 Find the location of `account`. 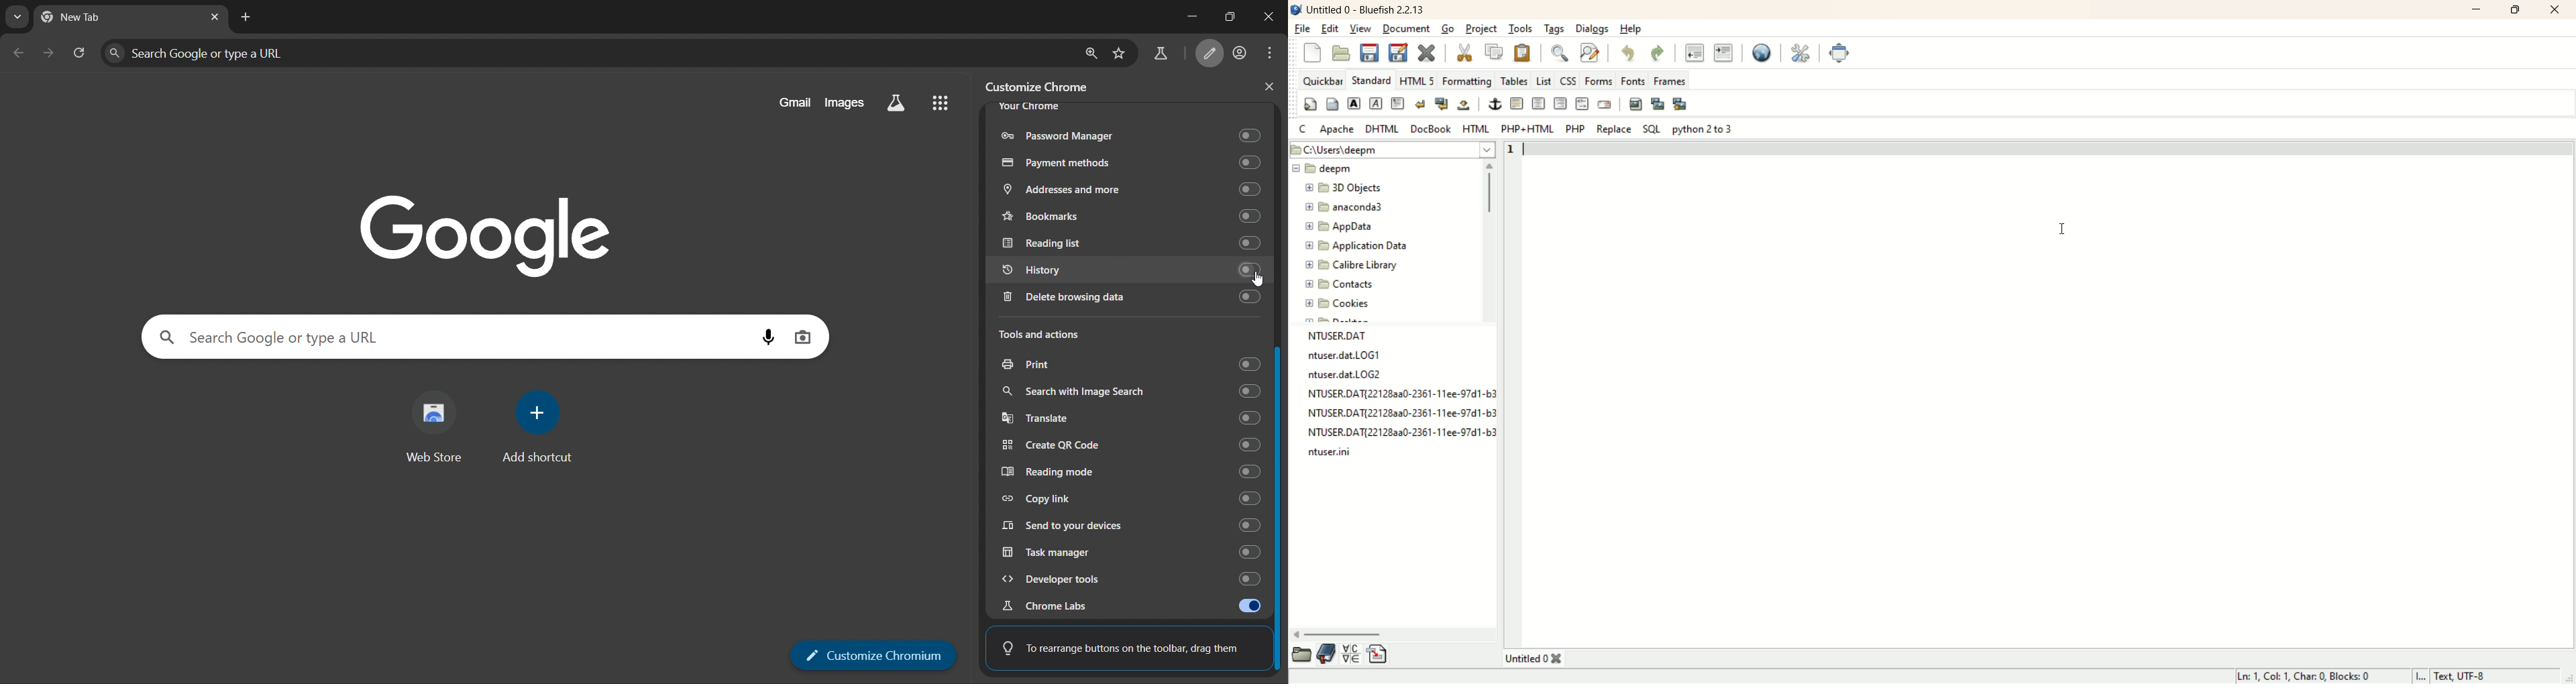

account is located at coordinates (1241, 54).